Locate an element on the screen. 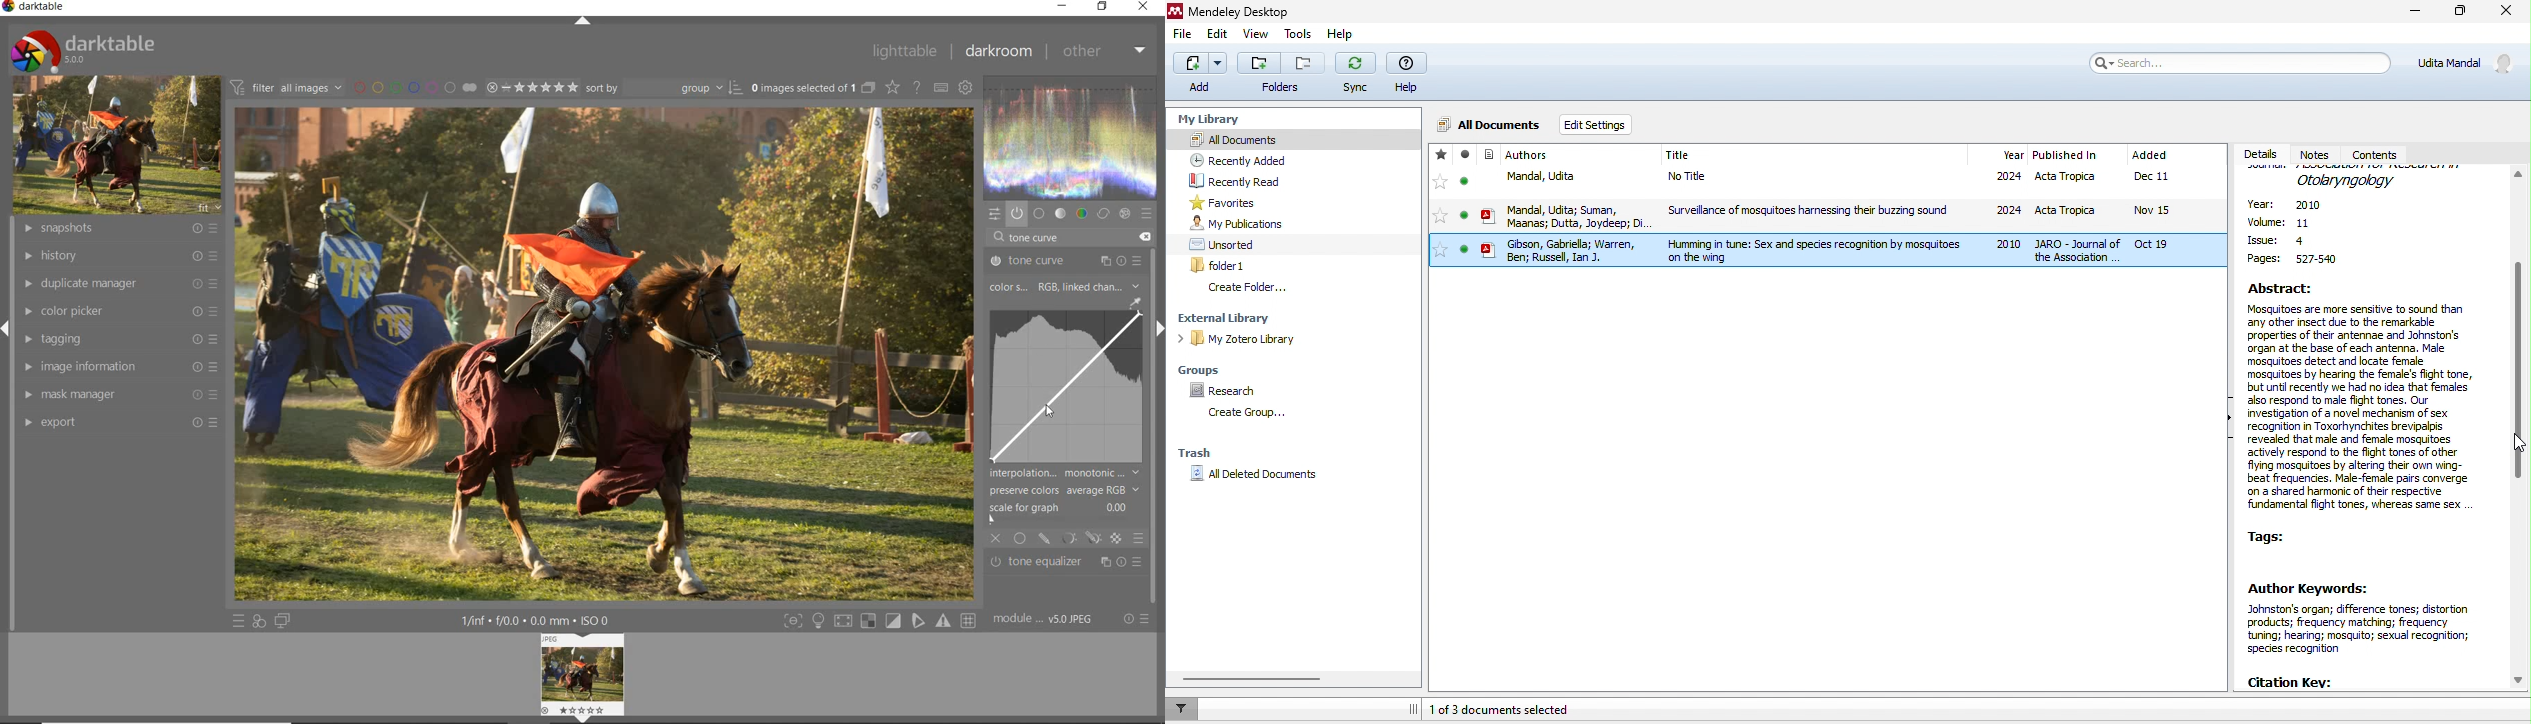 The width and height of the screenshot is (2548, 728). favourites is located at coordinates (1440, 186).